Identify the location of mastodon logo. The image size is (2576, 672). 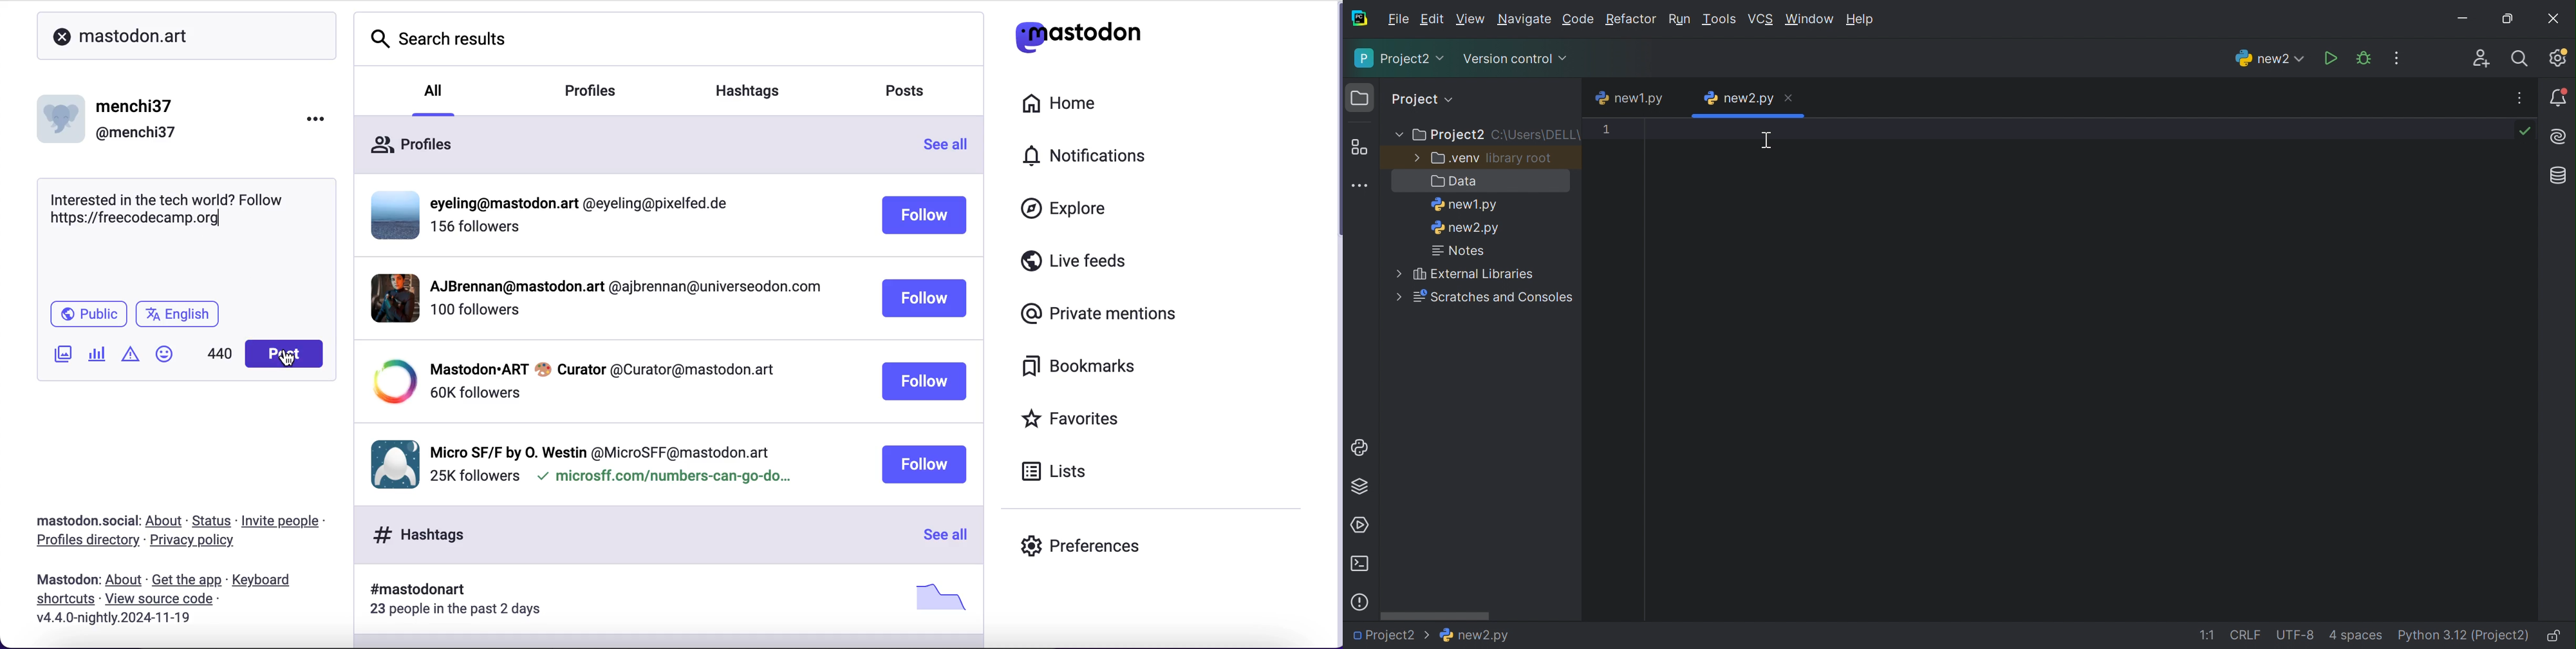
(1077, 37).